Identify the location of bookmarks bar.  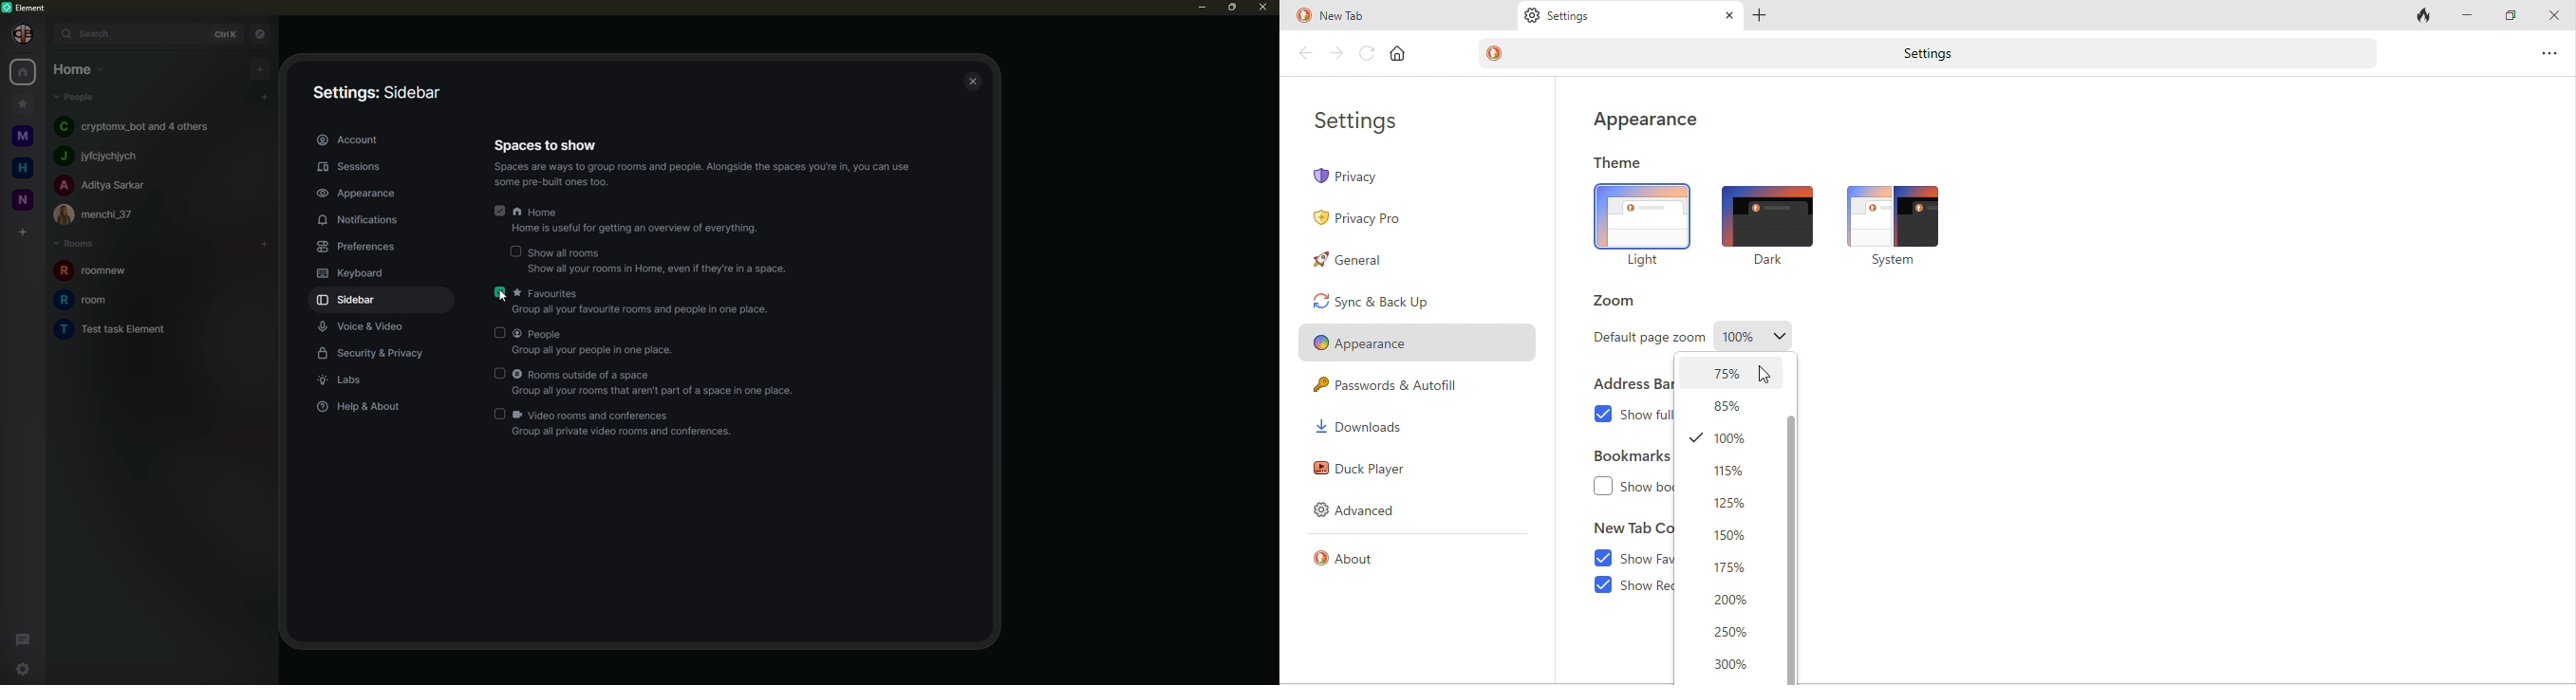
(1629, 454).